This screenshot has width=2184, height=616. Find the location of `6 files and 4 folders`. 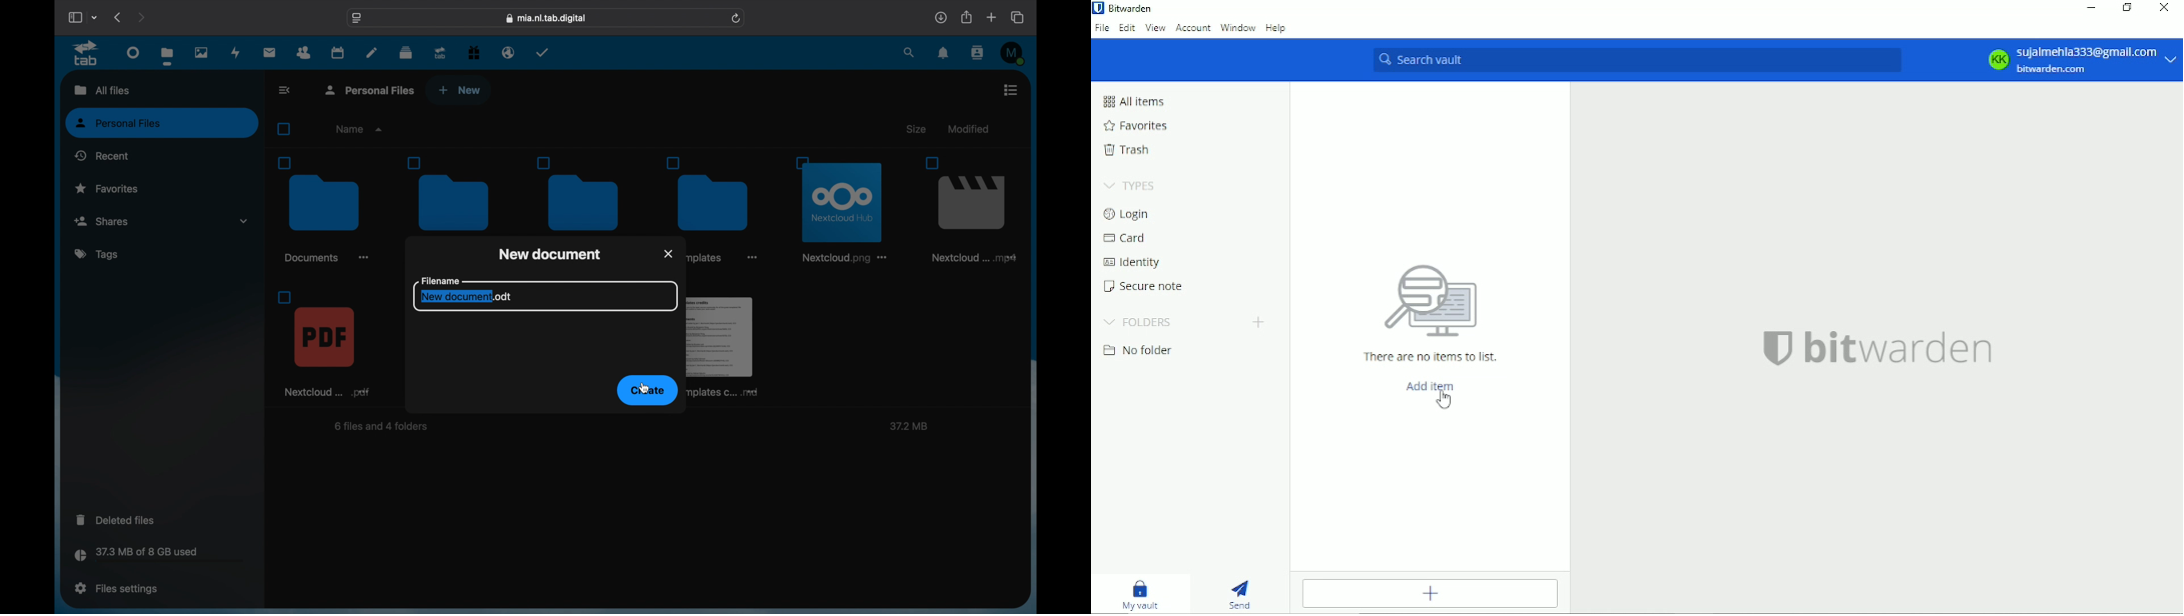

6 files and 4 folders is located at coordinates (383, 428).